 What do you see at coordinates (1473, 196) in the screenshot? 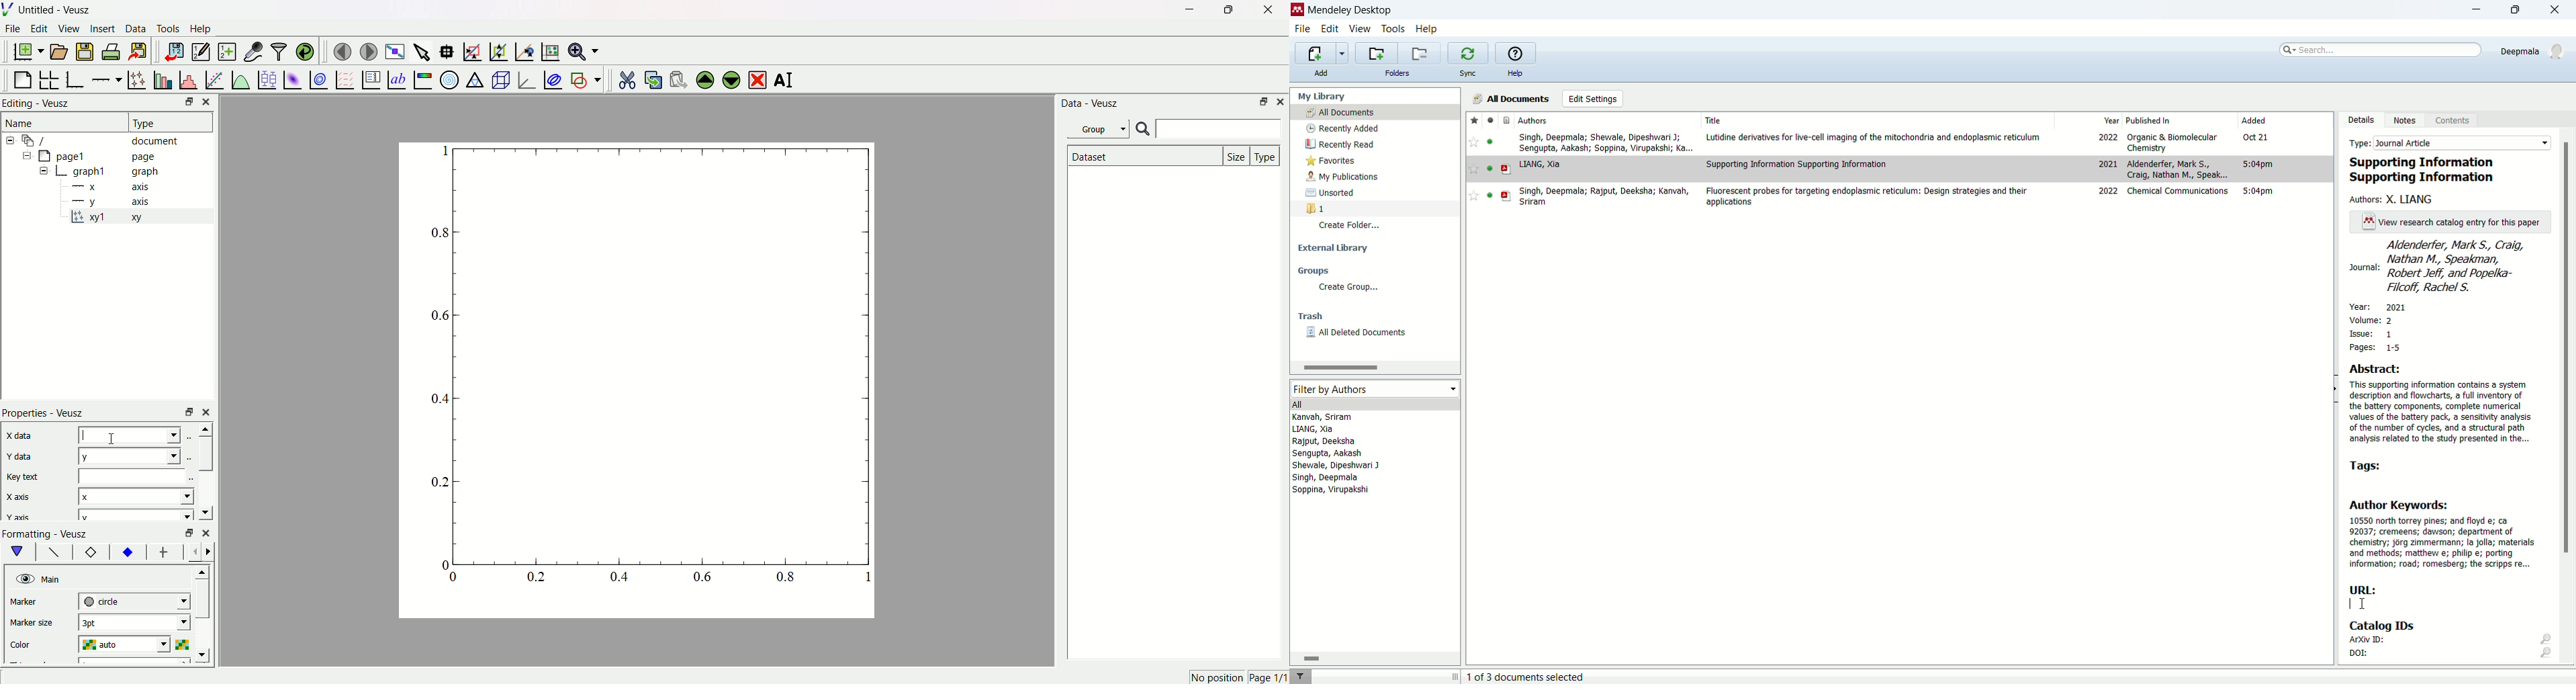
I see `favorite` at bounding box center [1473, 196].